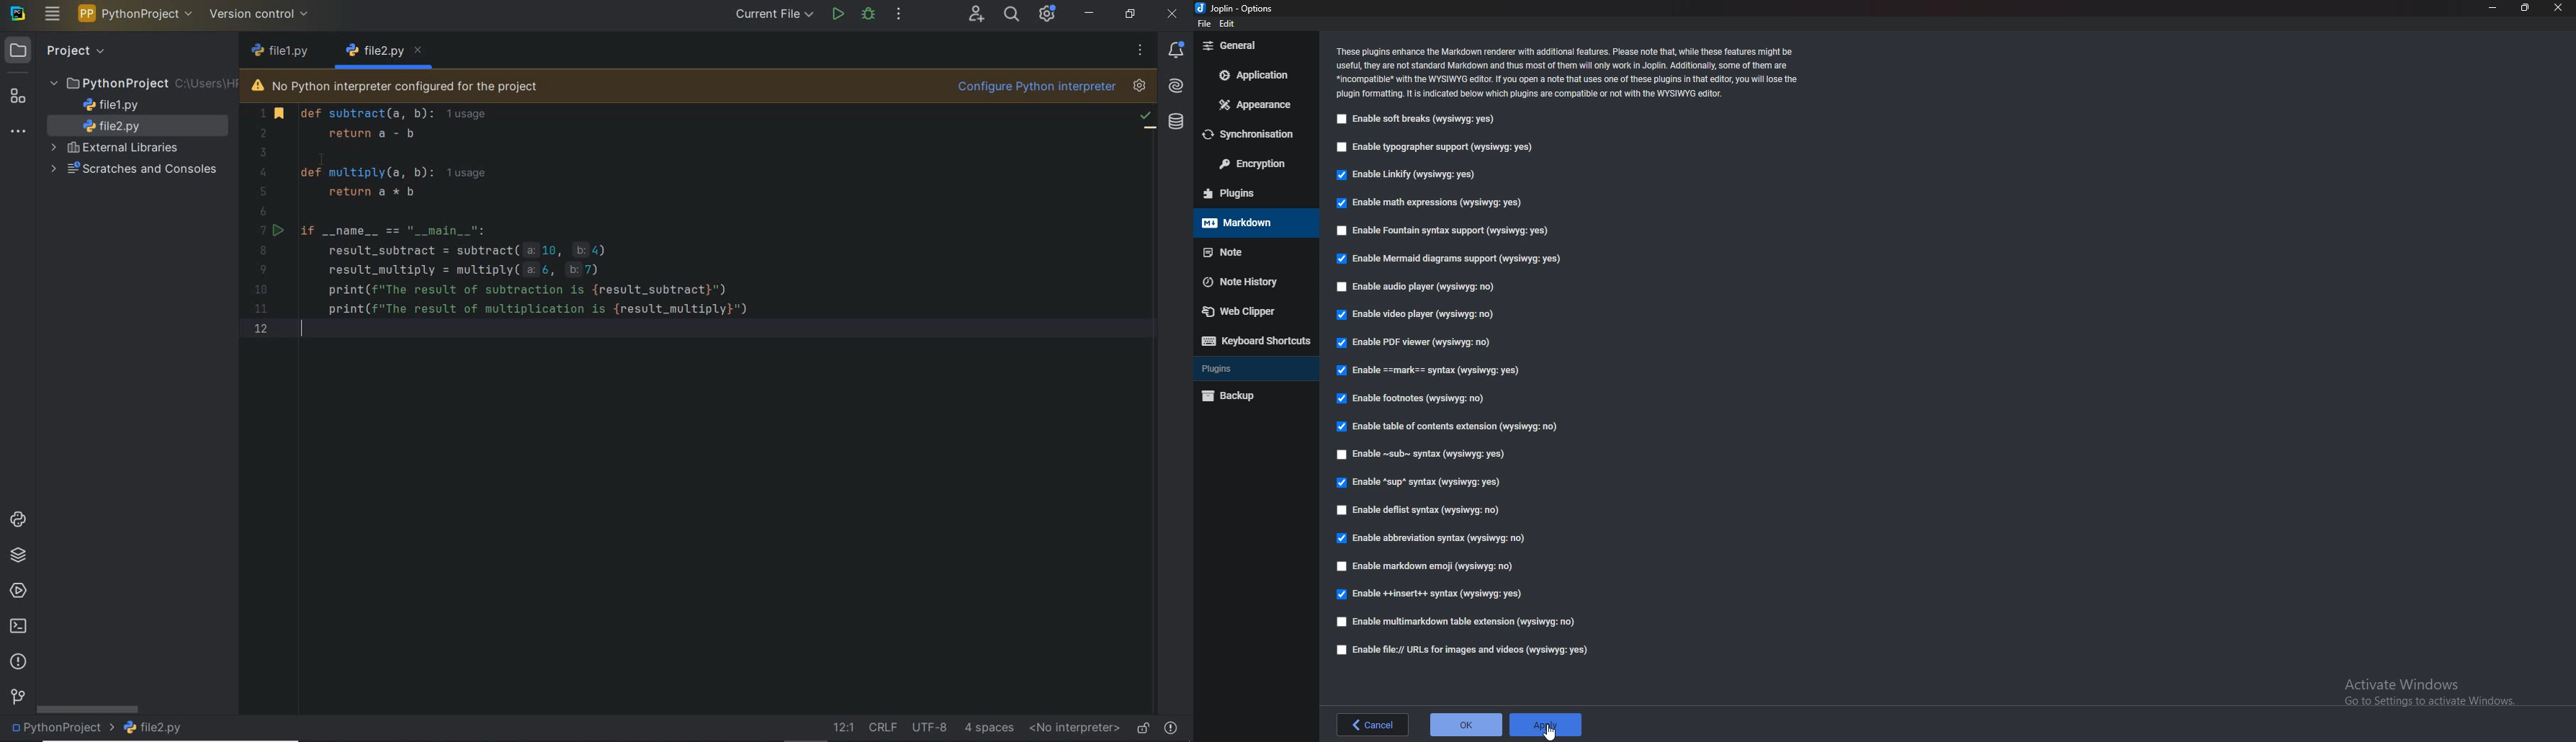 The image size is (2576, 756). I want to click on markdown, so click(1254, 222).